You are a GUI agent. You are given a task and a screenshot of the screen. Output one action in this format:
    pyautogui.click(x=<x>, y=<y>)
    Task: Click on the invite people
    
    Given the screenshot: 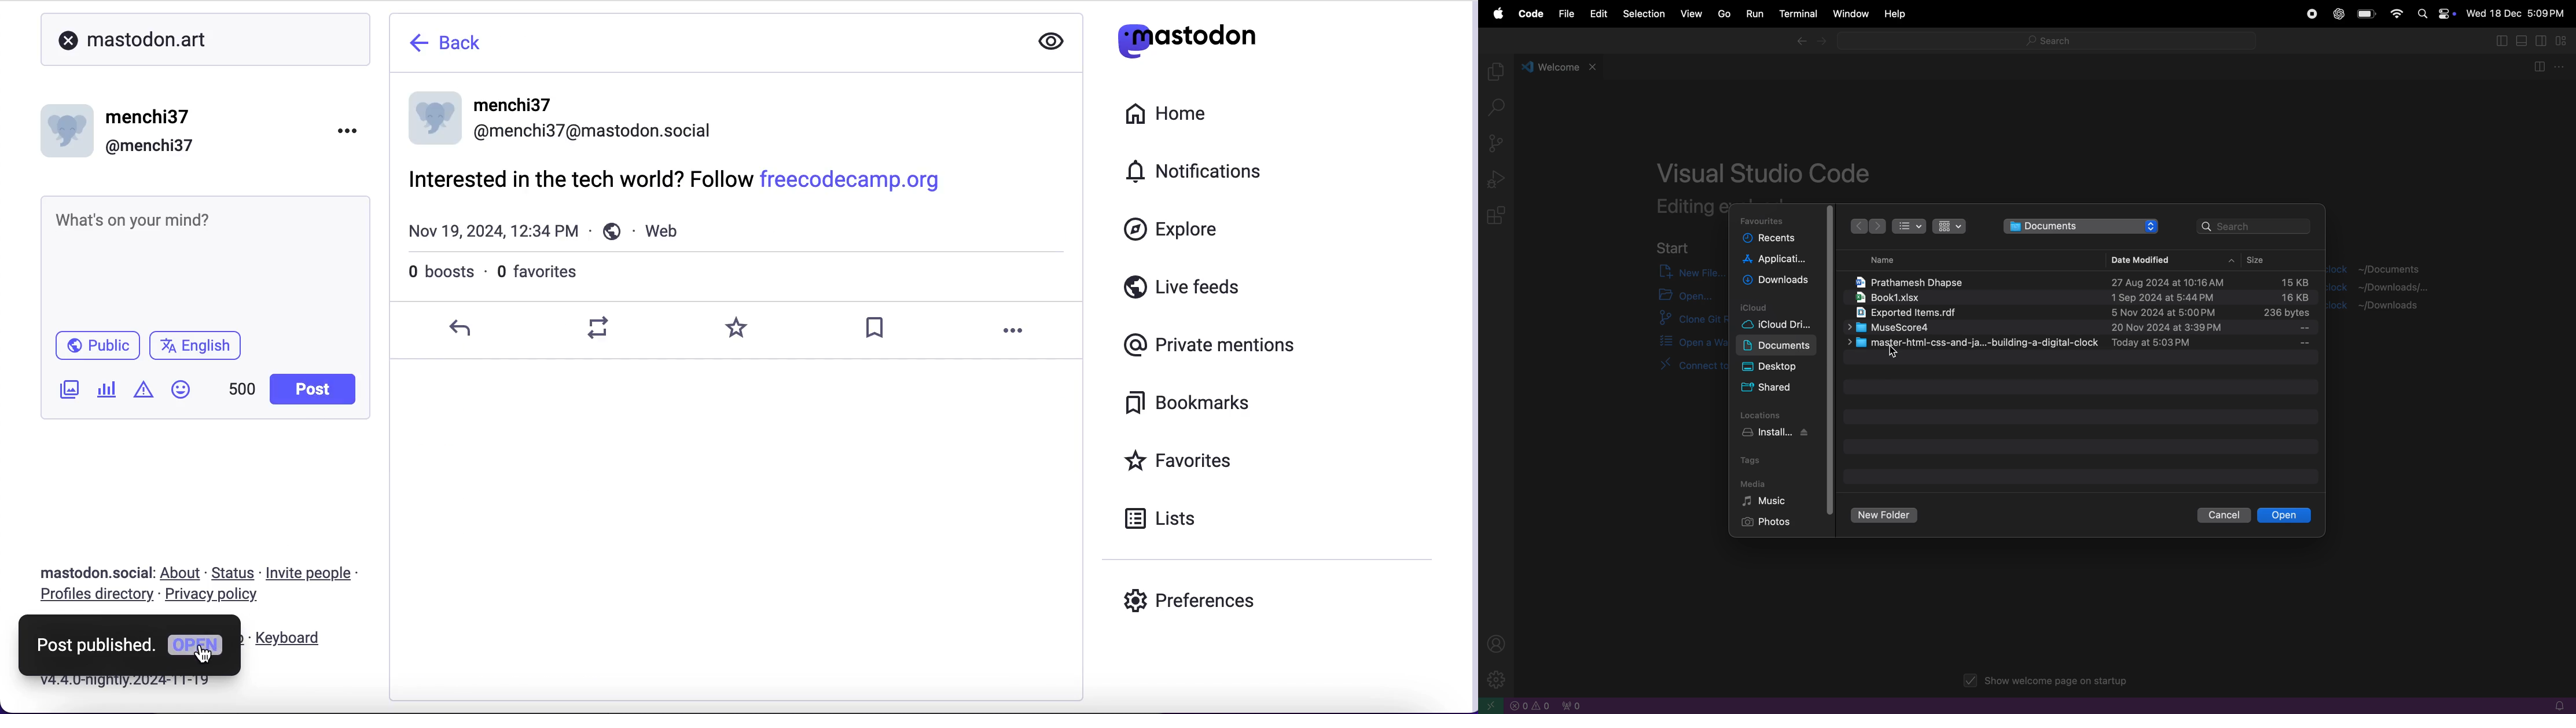 What is the action you would take?
    pyautogui.click(x=315, y=573)
    